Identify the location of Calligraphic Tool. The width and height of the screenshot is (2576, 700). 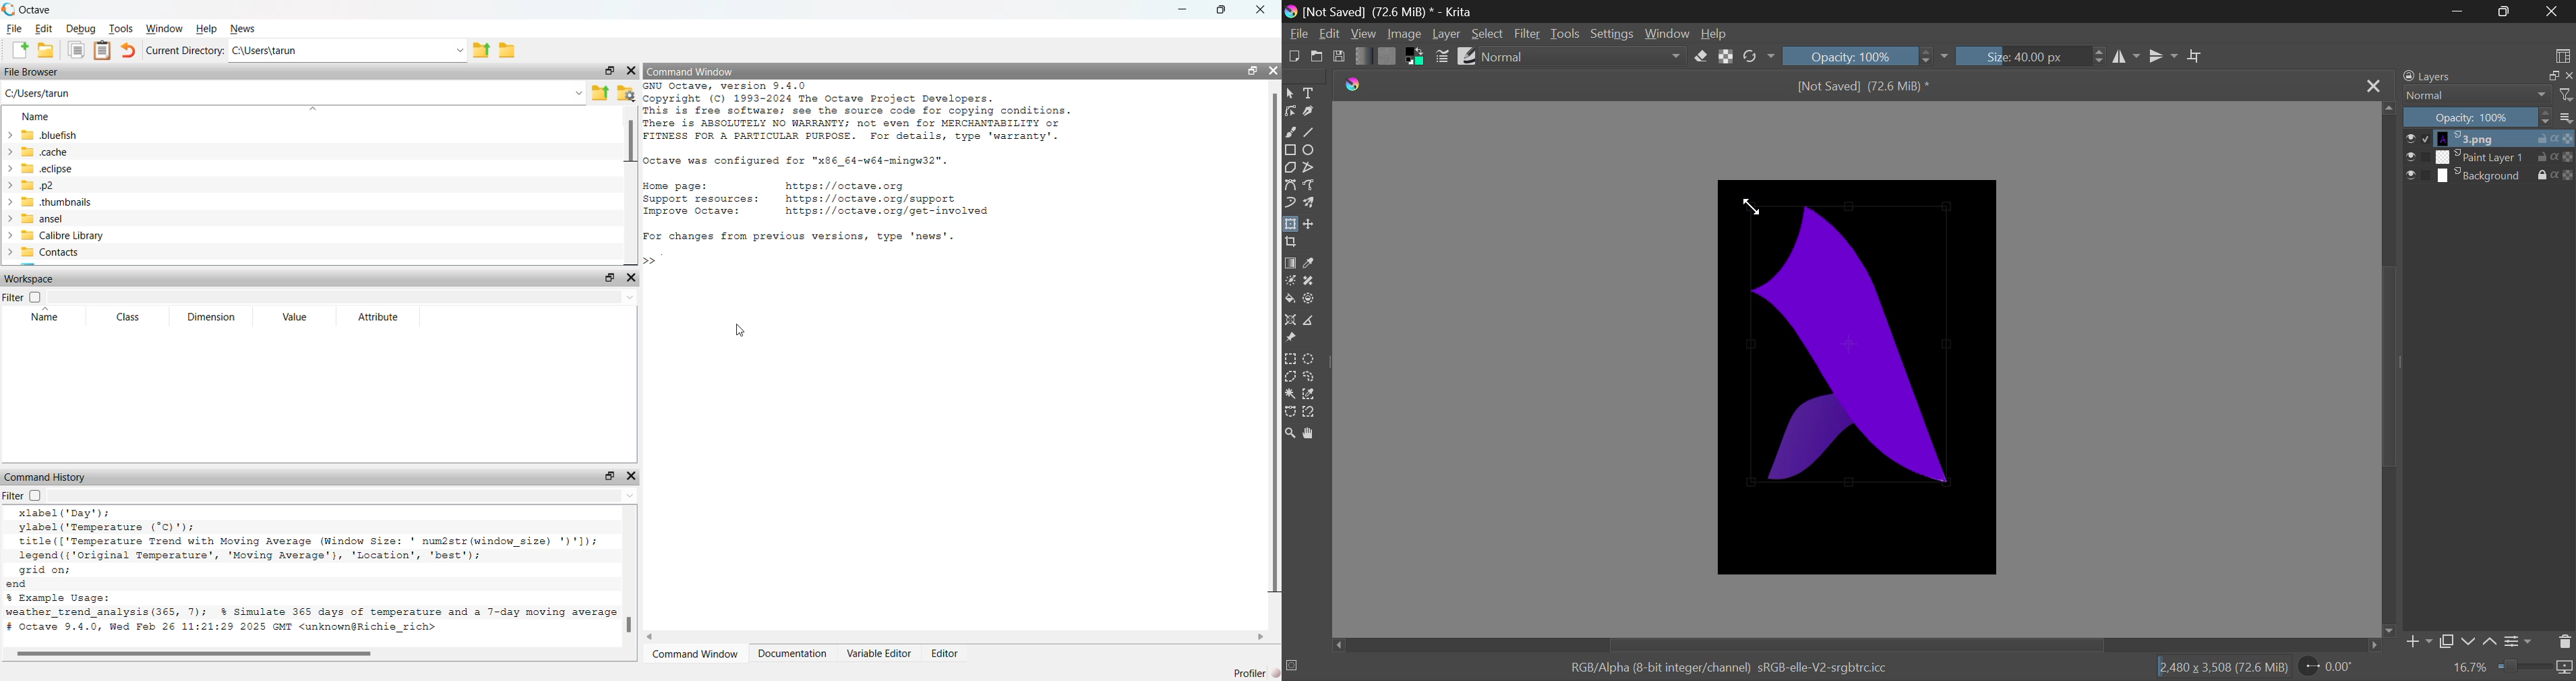
(1311, 115).